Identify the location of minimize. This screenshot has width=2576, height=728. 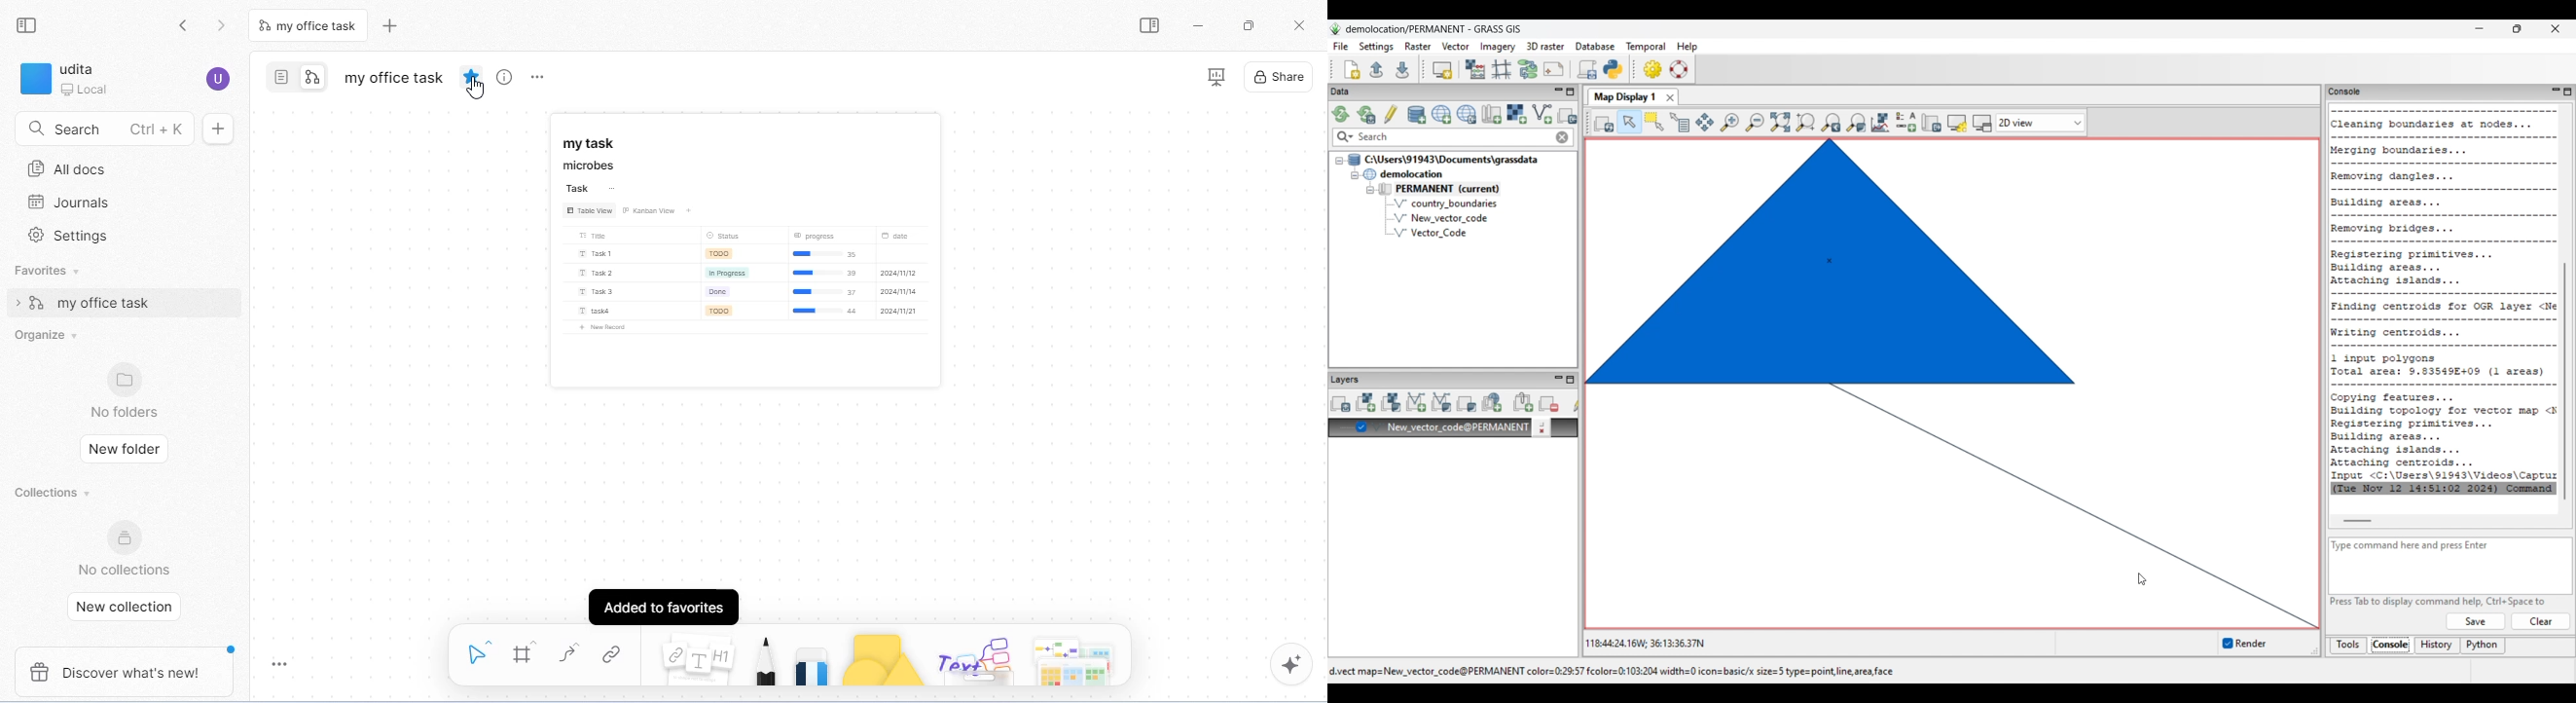
(1199, 26).